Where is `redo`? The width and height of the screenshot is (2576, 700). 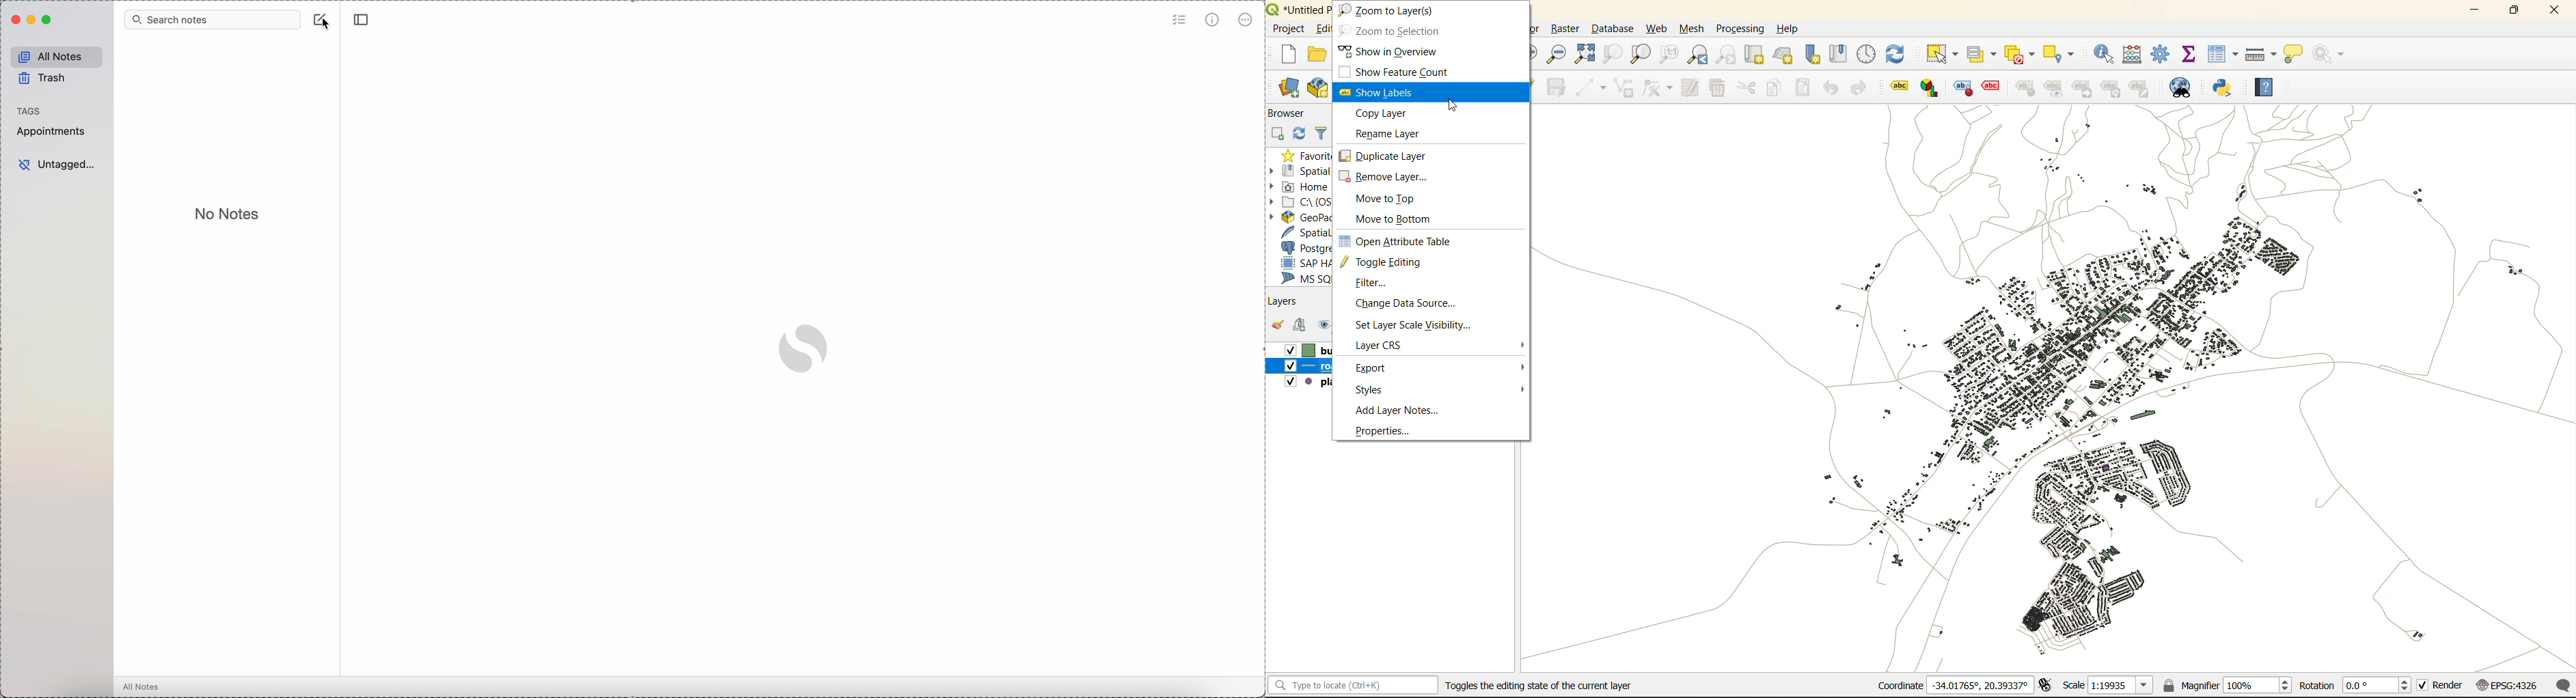 redo is located at coordinates (1858, 90).